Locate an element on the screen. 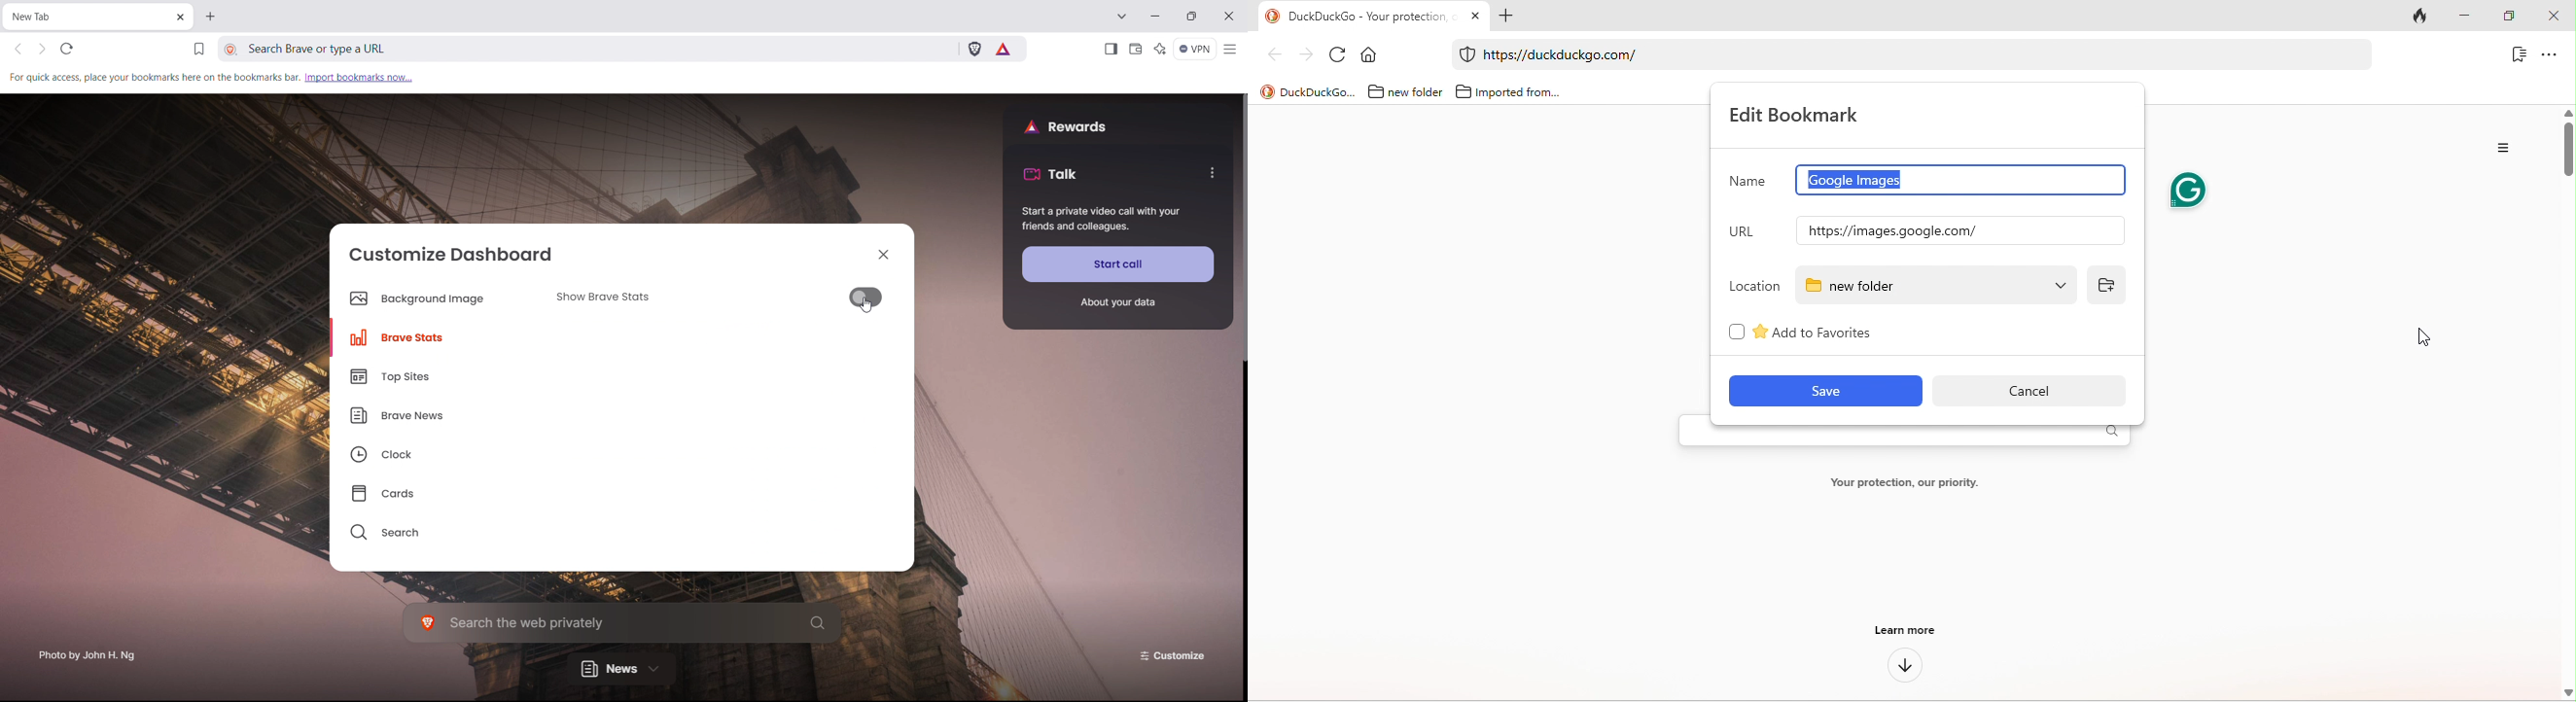 The width and height of the screenshot is (2576, 728). Photo by John H. Ng is located at coordinates (88, 651).